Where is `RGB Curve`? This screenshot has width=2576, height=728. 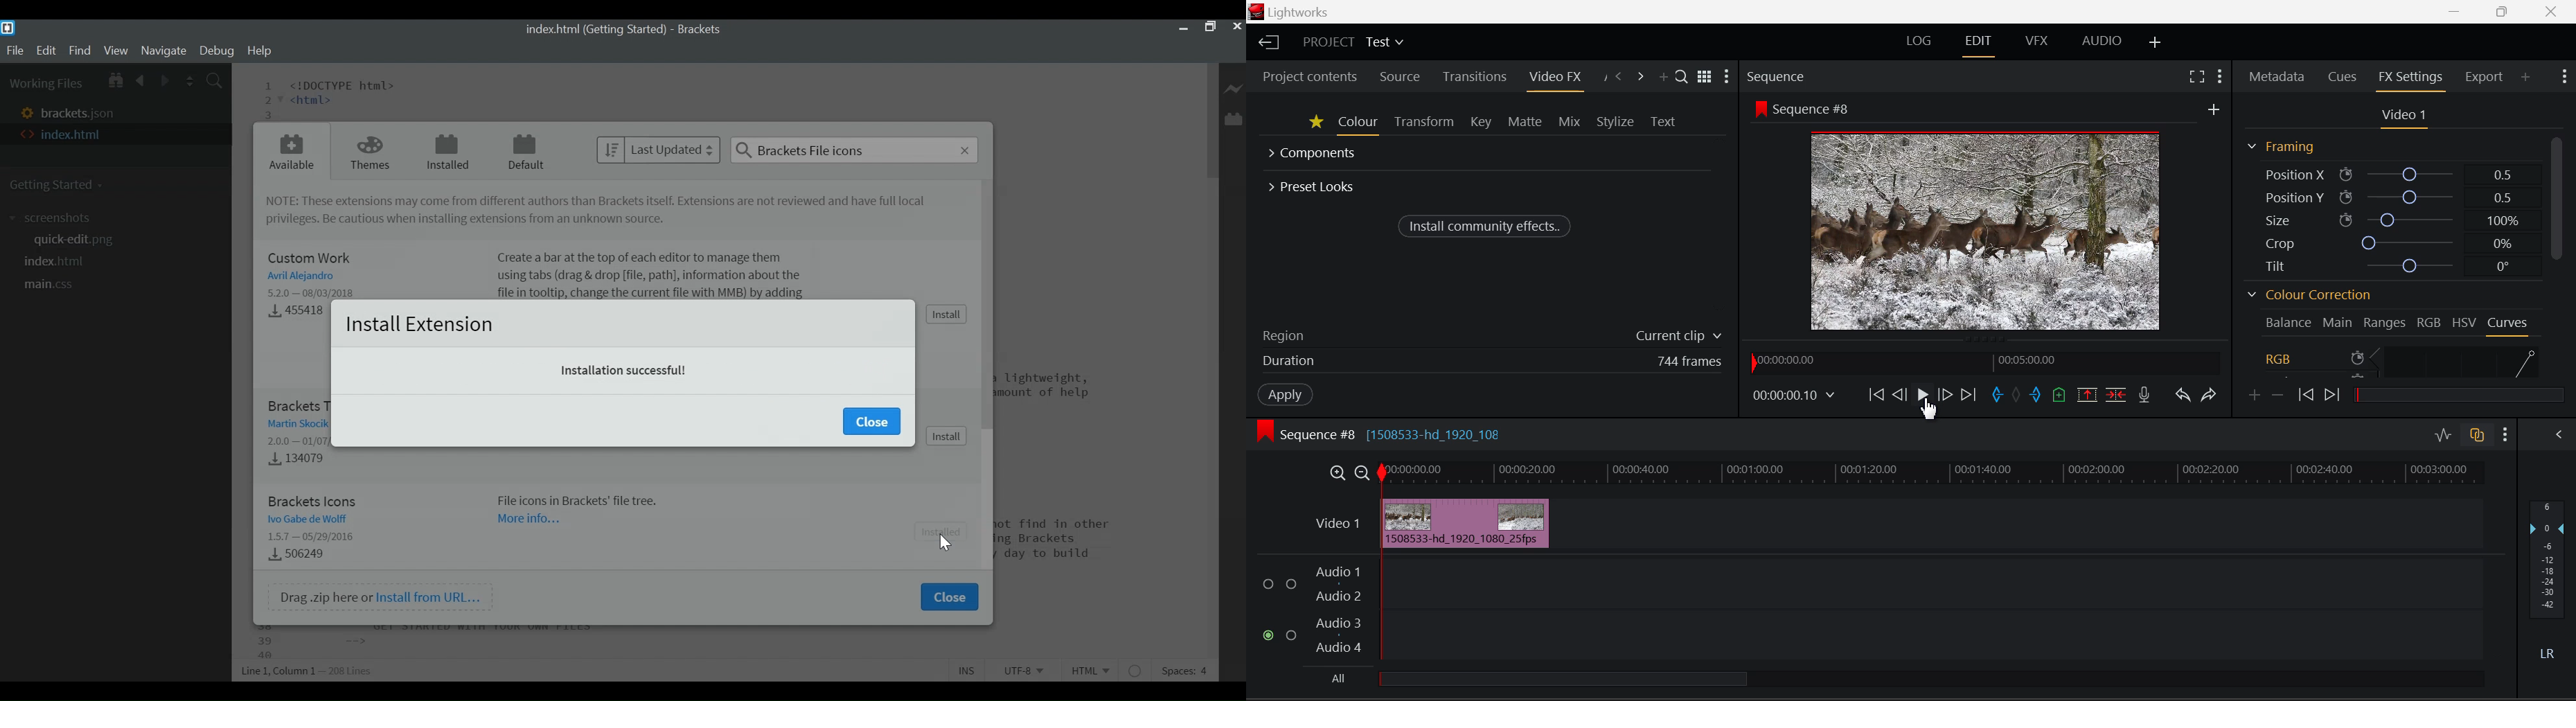
RGB Curve is located at coordinates (2401, 360).